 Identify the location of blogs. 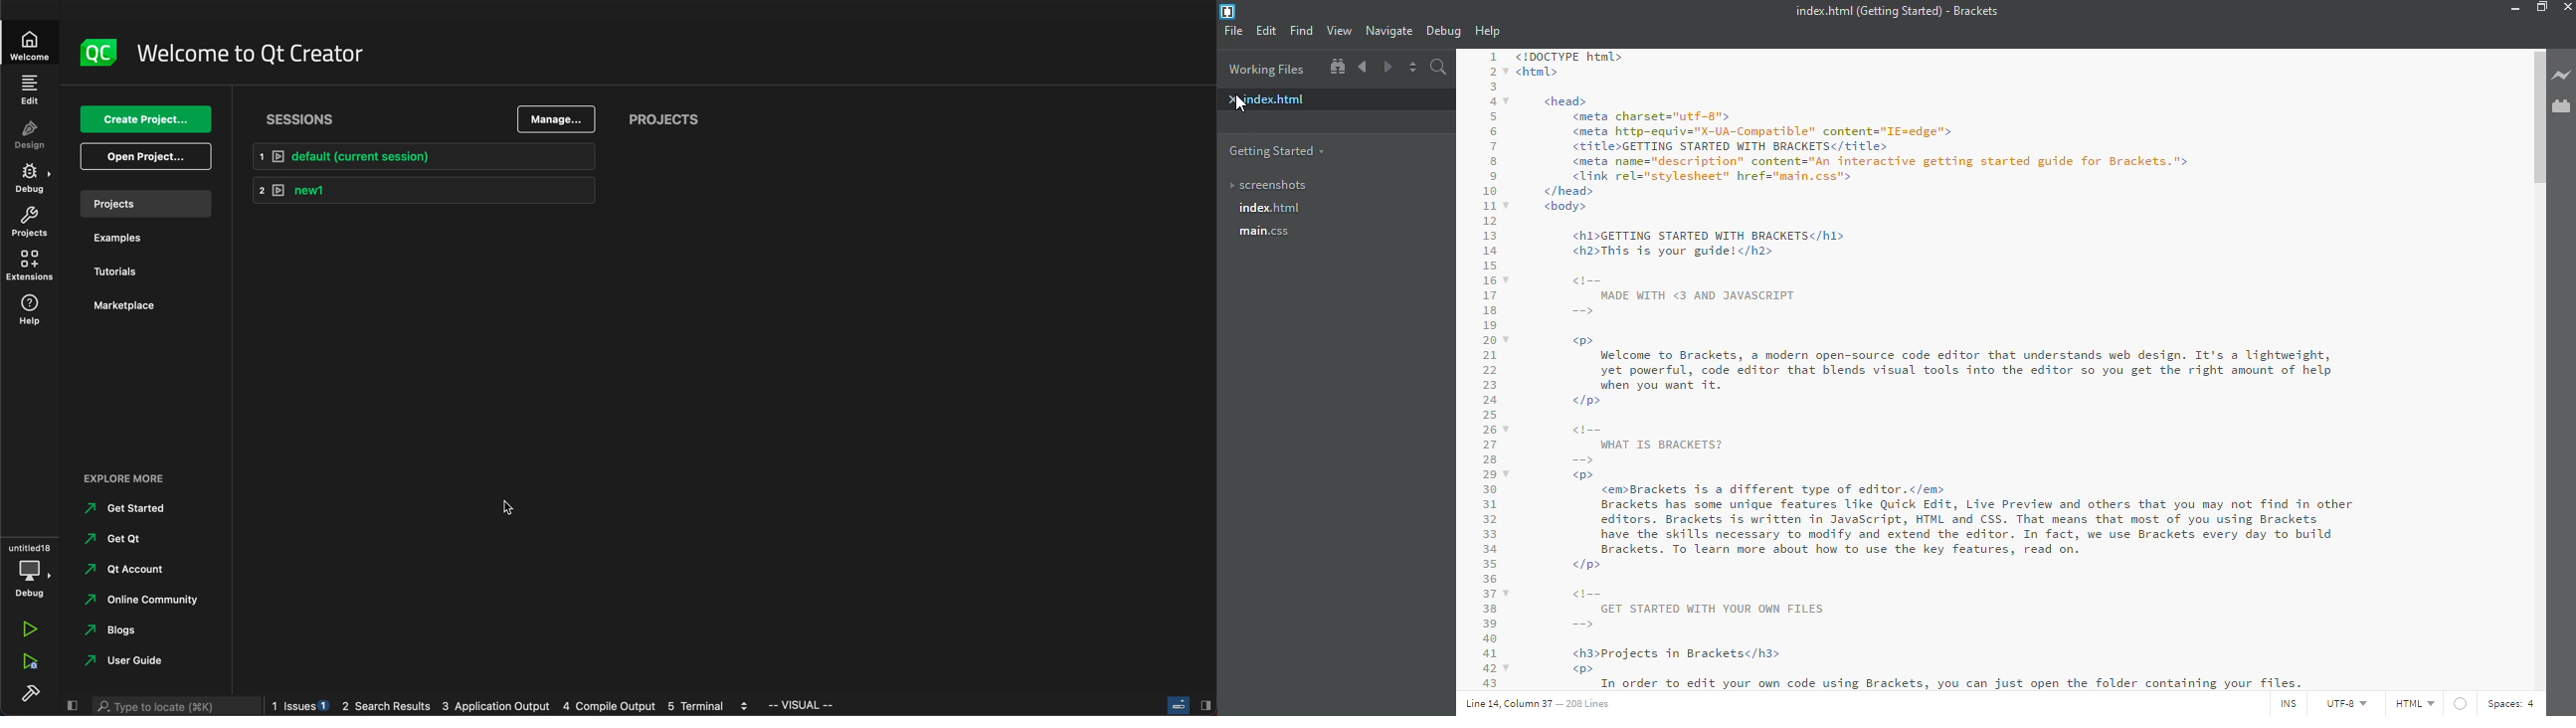
(125, 633).